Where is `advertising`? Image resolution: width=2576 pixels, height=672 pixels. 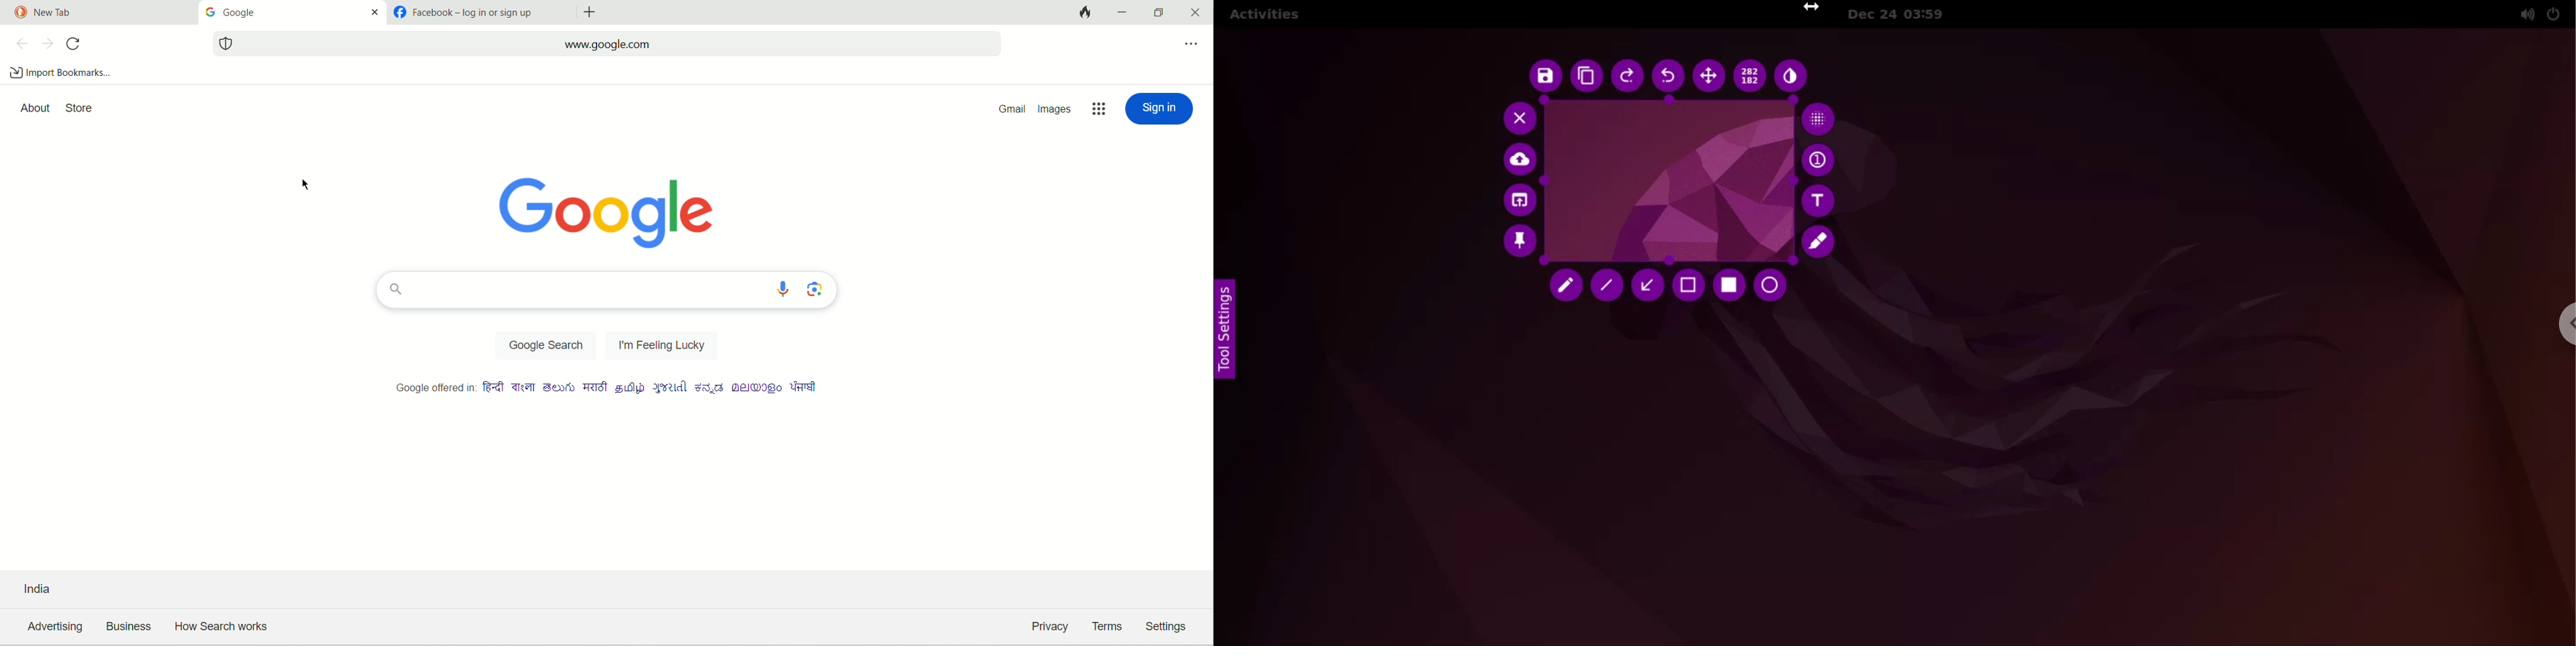 advertising is located at coordinates (52, 628).